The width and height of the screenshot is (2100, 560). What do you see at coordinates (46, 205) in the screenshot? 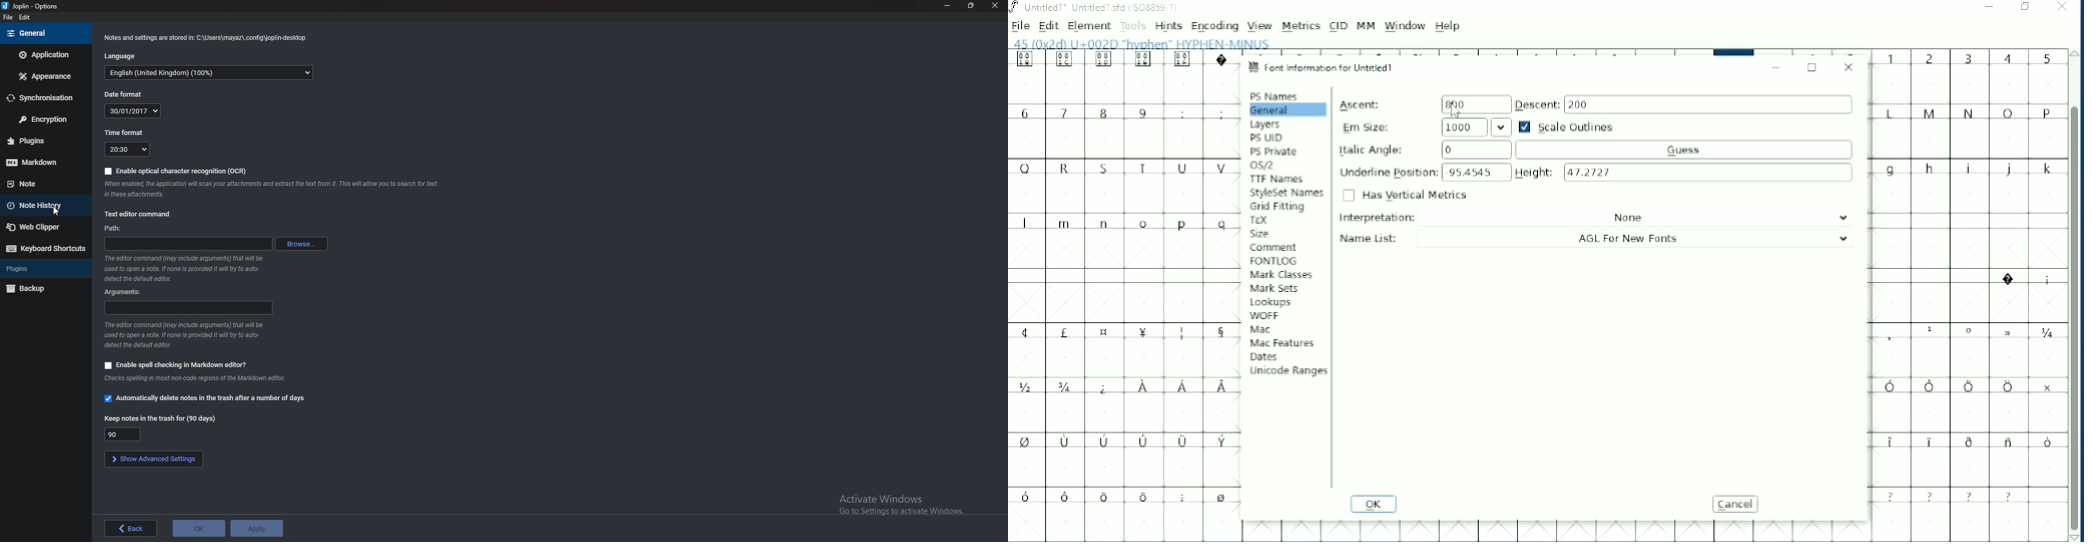
I see `Note history` at bounding box center [46, 205].